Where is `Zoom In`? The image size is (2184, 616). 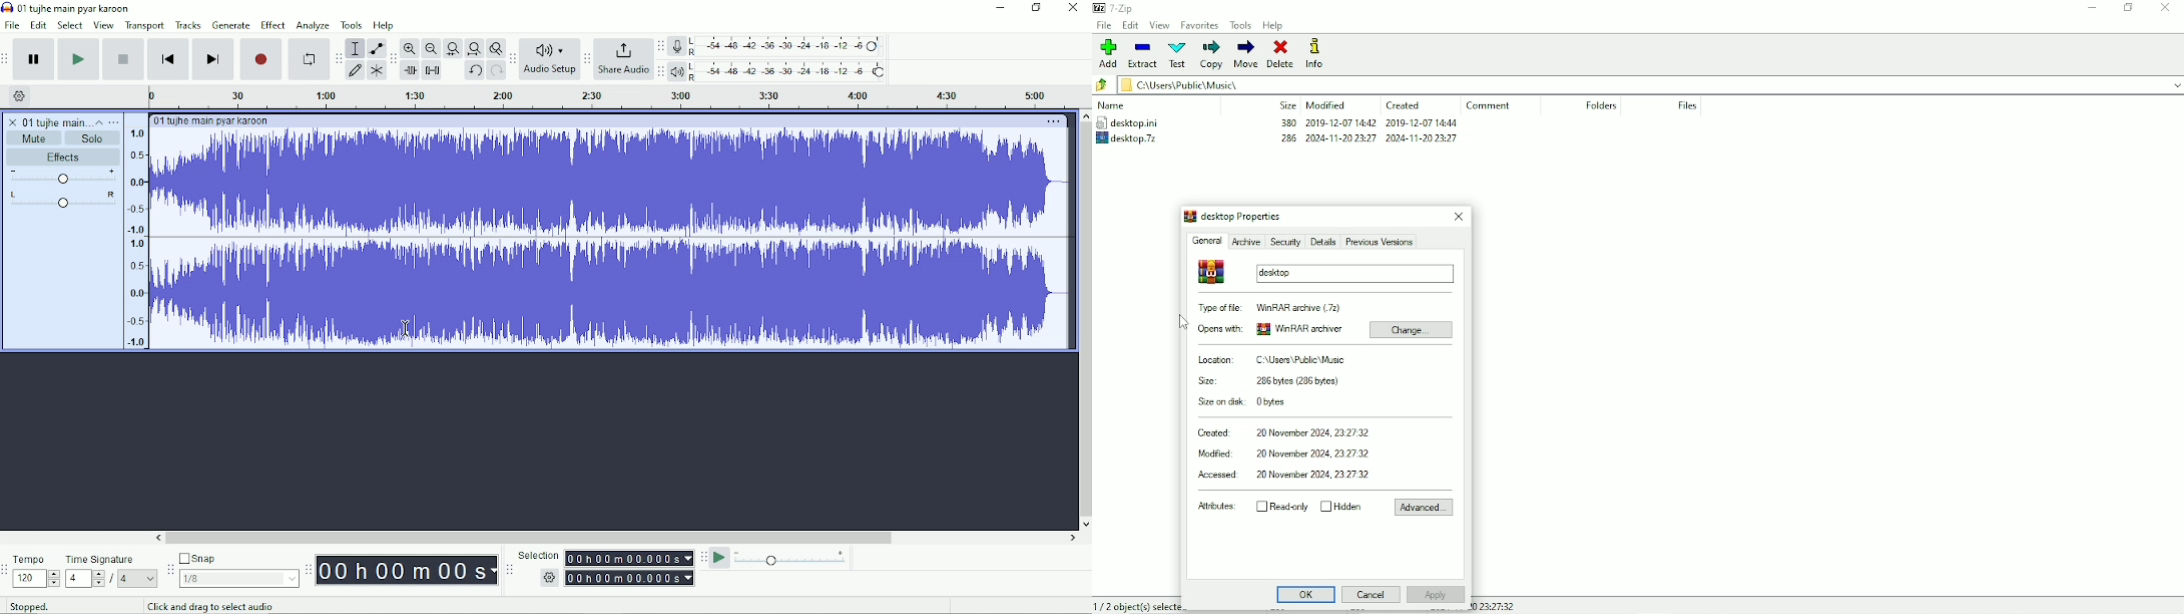 Zoom In is located at coordinates (408, 47).